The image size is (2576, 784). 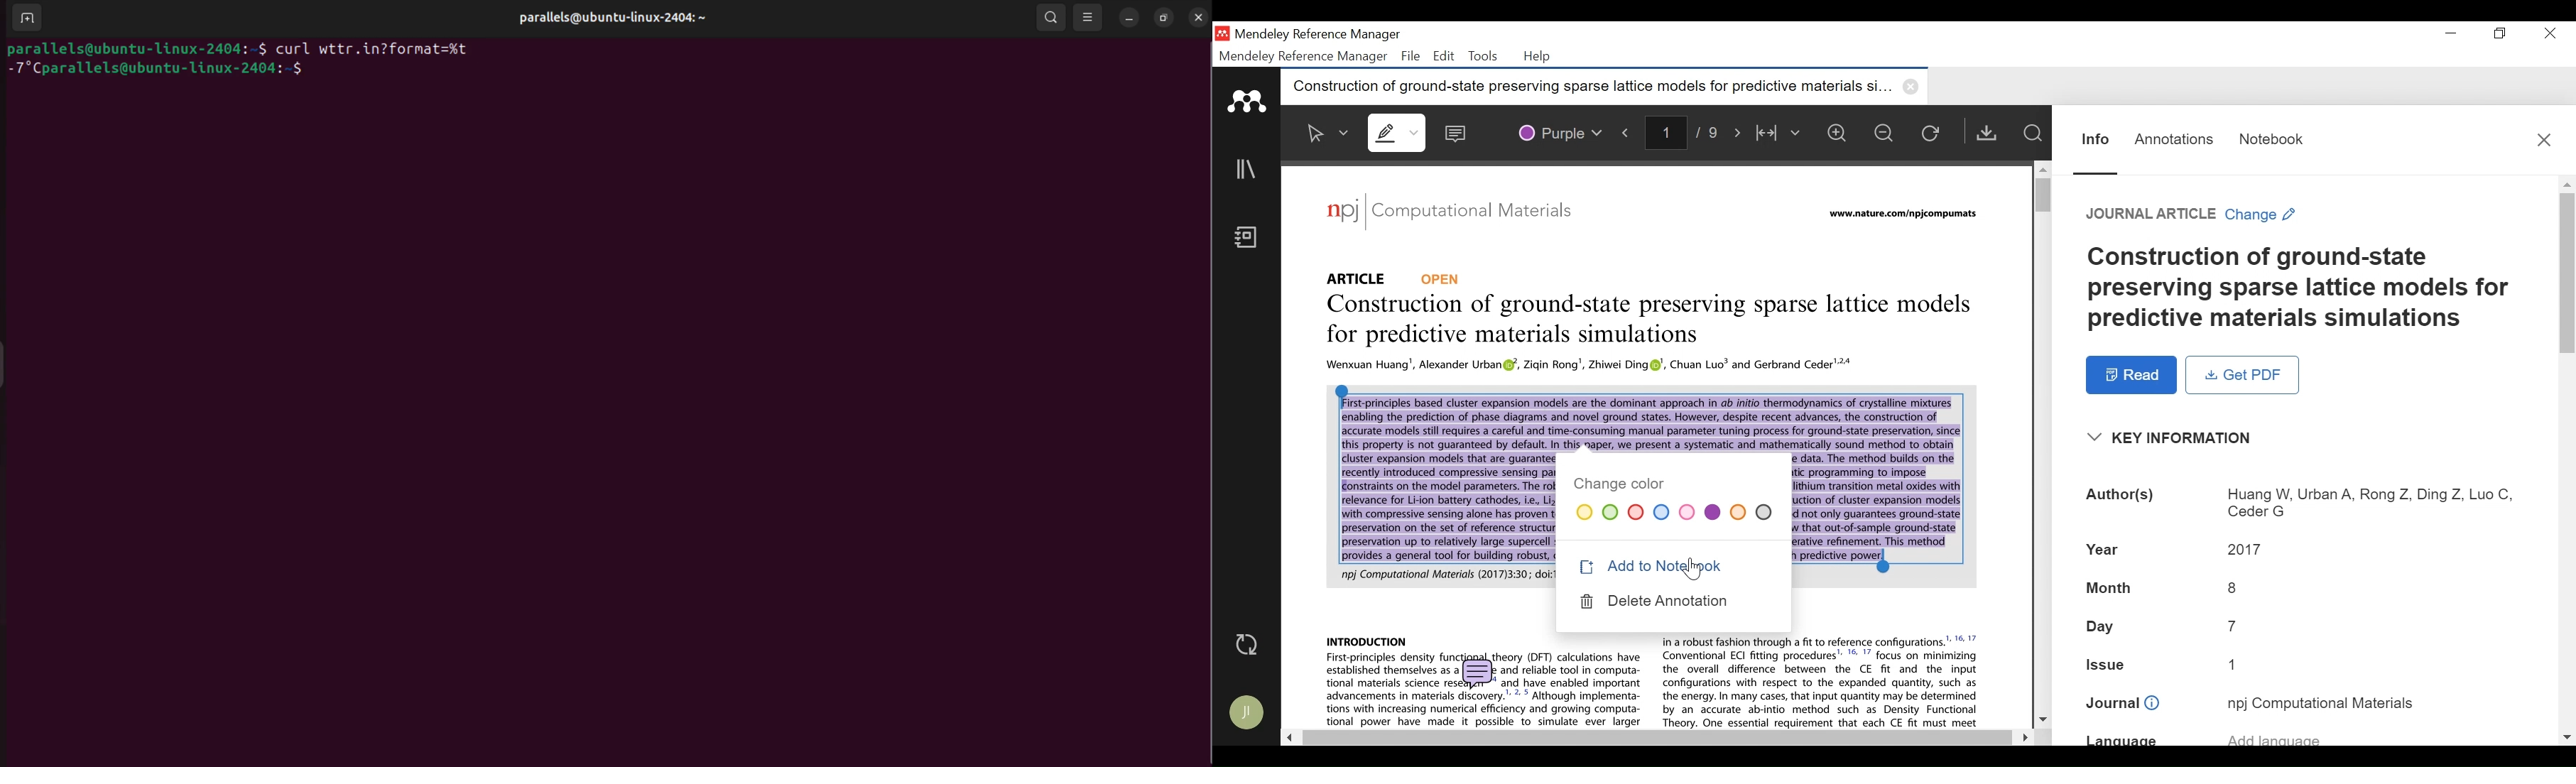 I want to click on Delete Annotation, so click(x=1654, y=602).